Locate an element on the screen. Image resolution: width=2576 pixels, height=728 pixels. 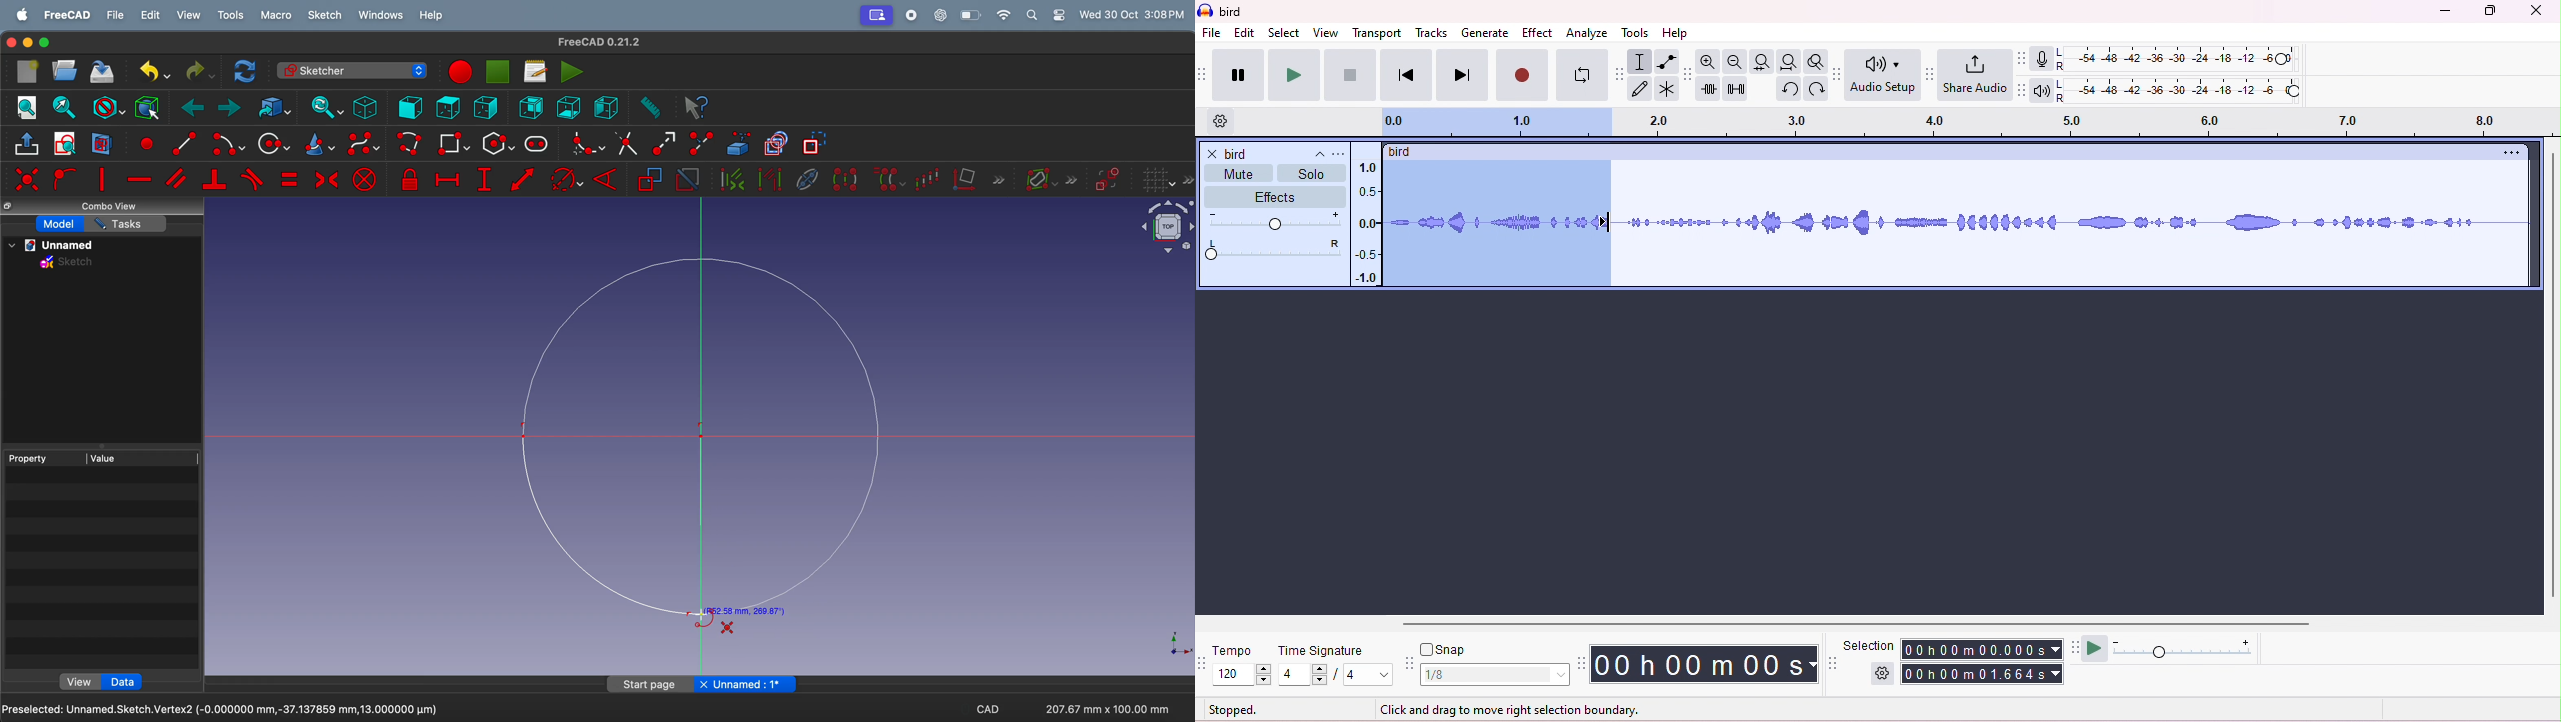
leave sketch is located at coordinates (28, 146).